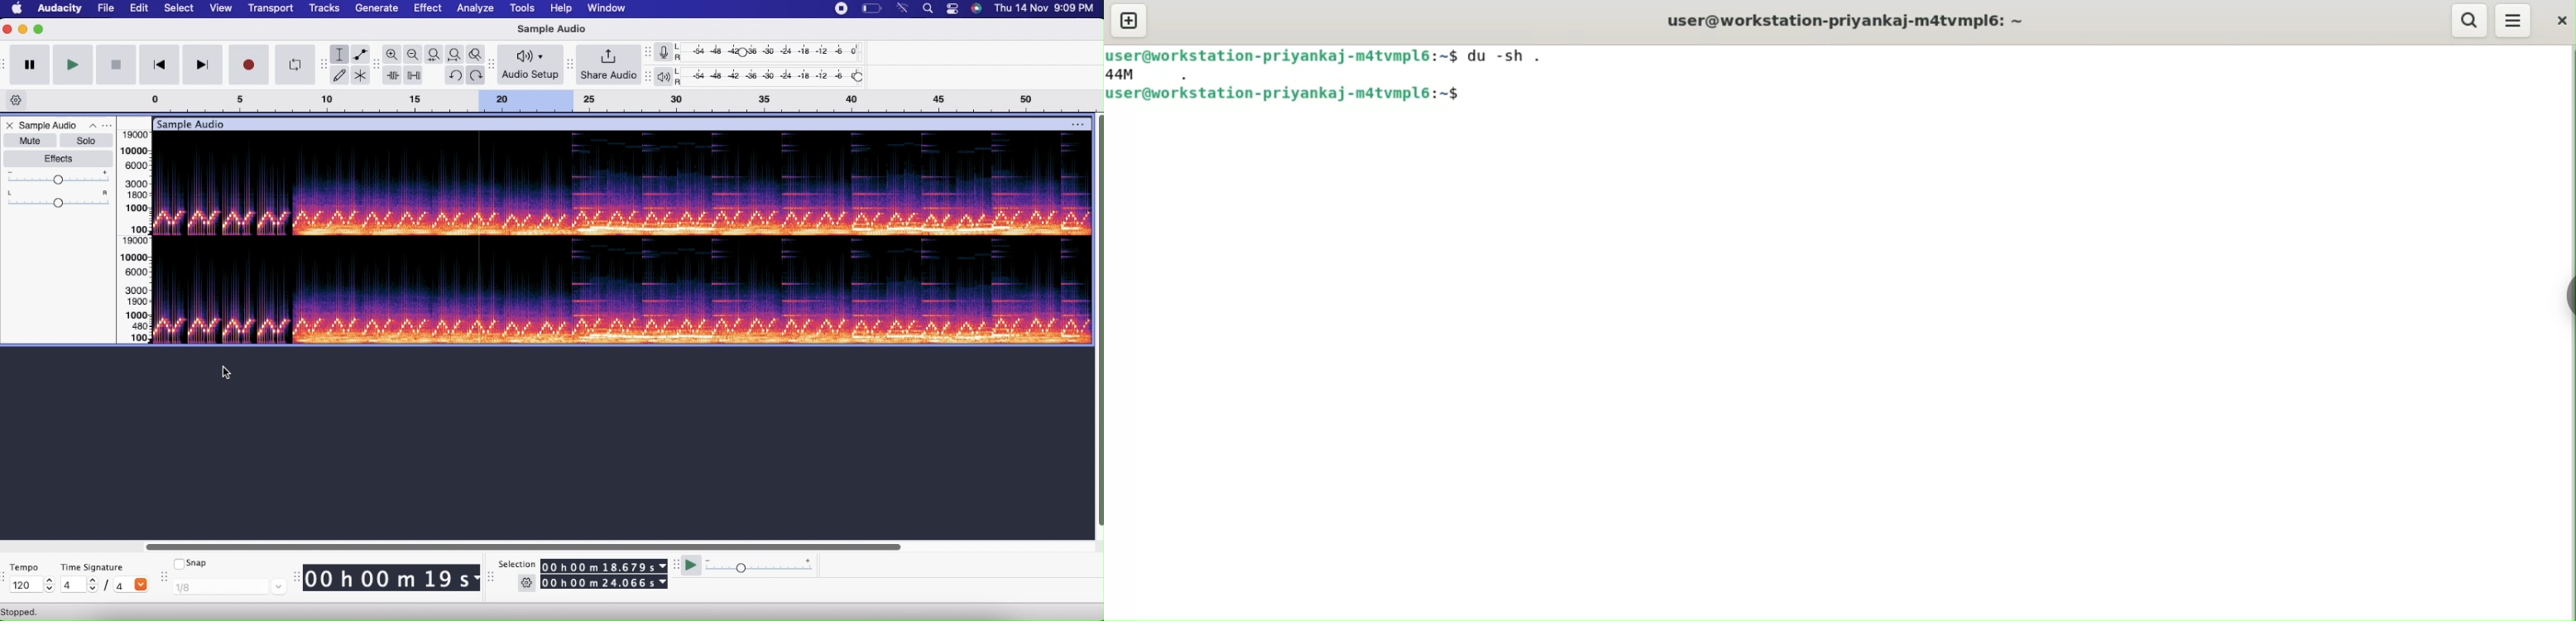 The image size is (2576, 644). What do you see at coordinates (116, 65) in the screenshot?
I see `Stop` at bounding box center [116, 65].